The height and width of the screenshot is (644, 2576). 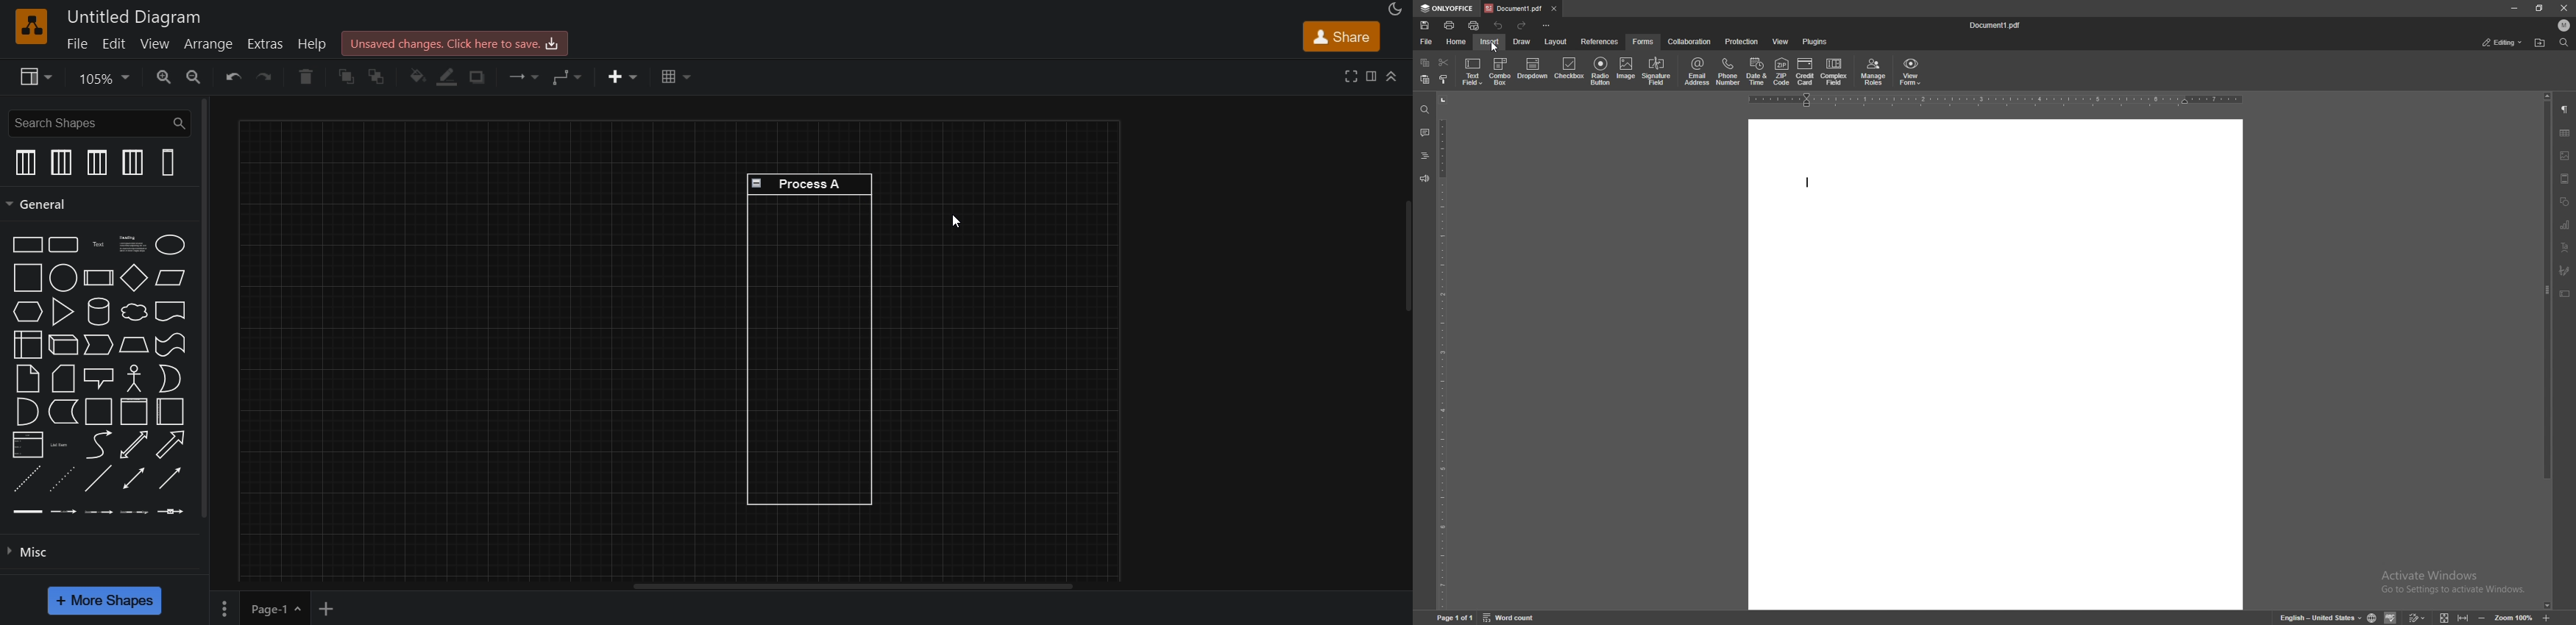 I want to click on to back, so click(x=380, y=78).